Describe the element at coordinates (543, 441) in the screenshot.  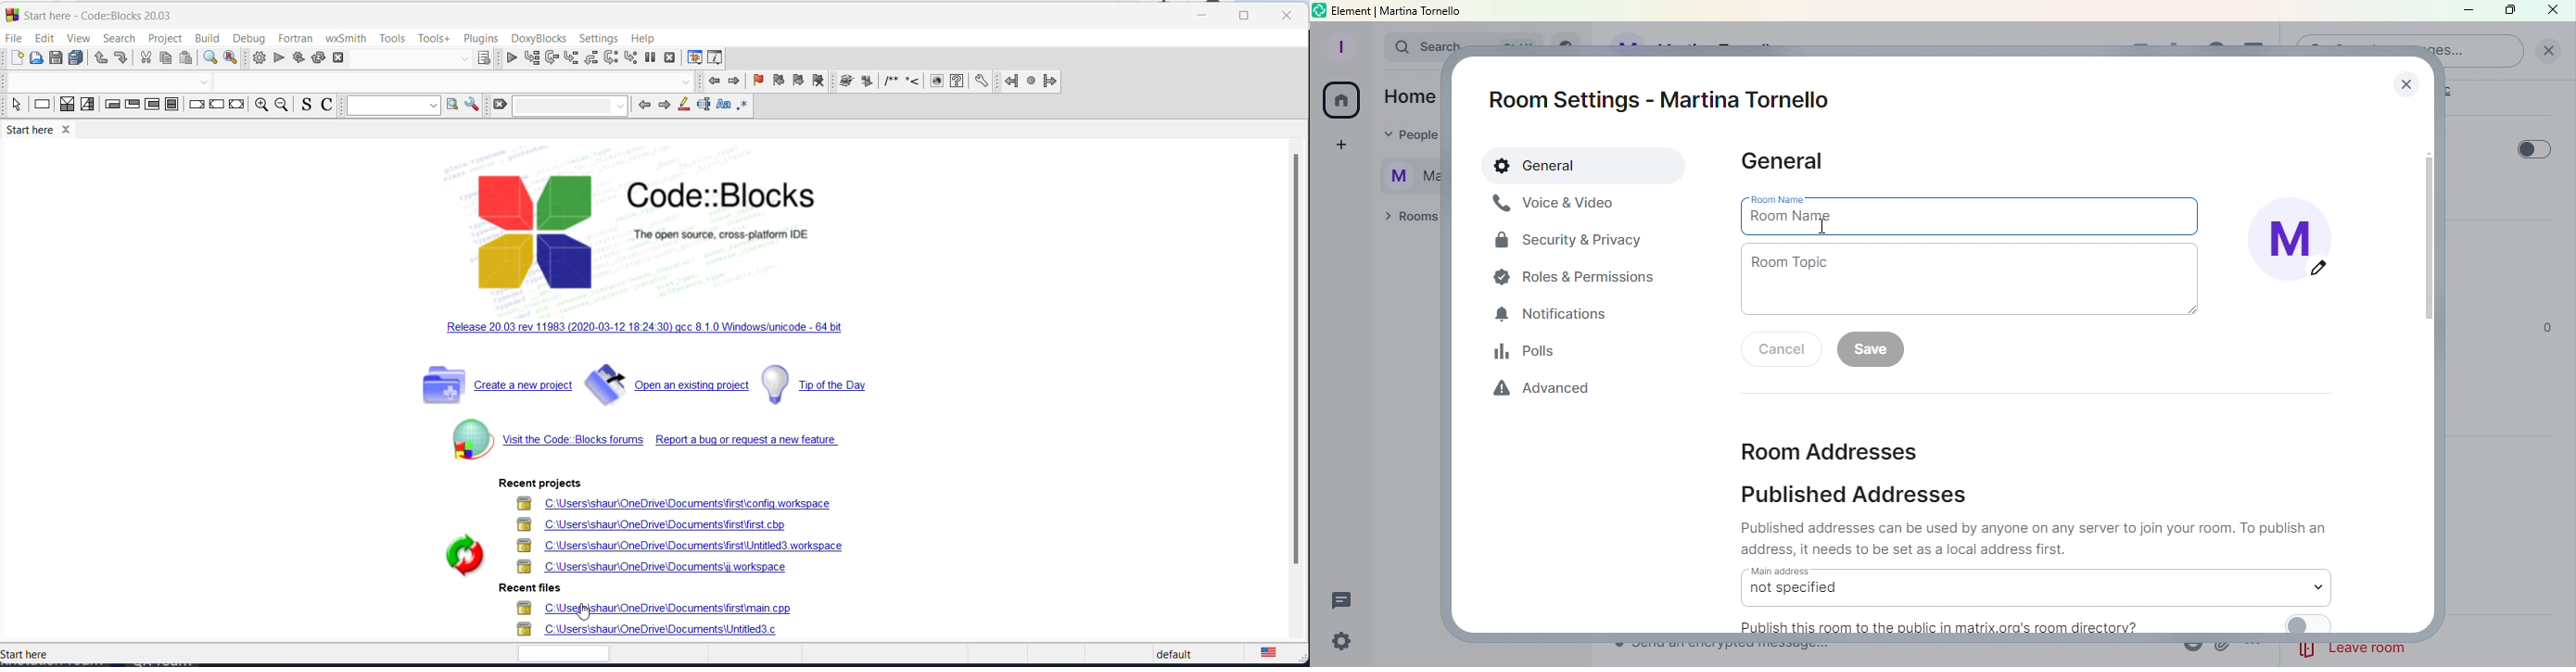
I see `forums` at that location.